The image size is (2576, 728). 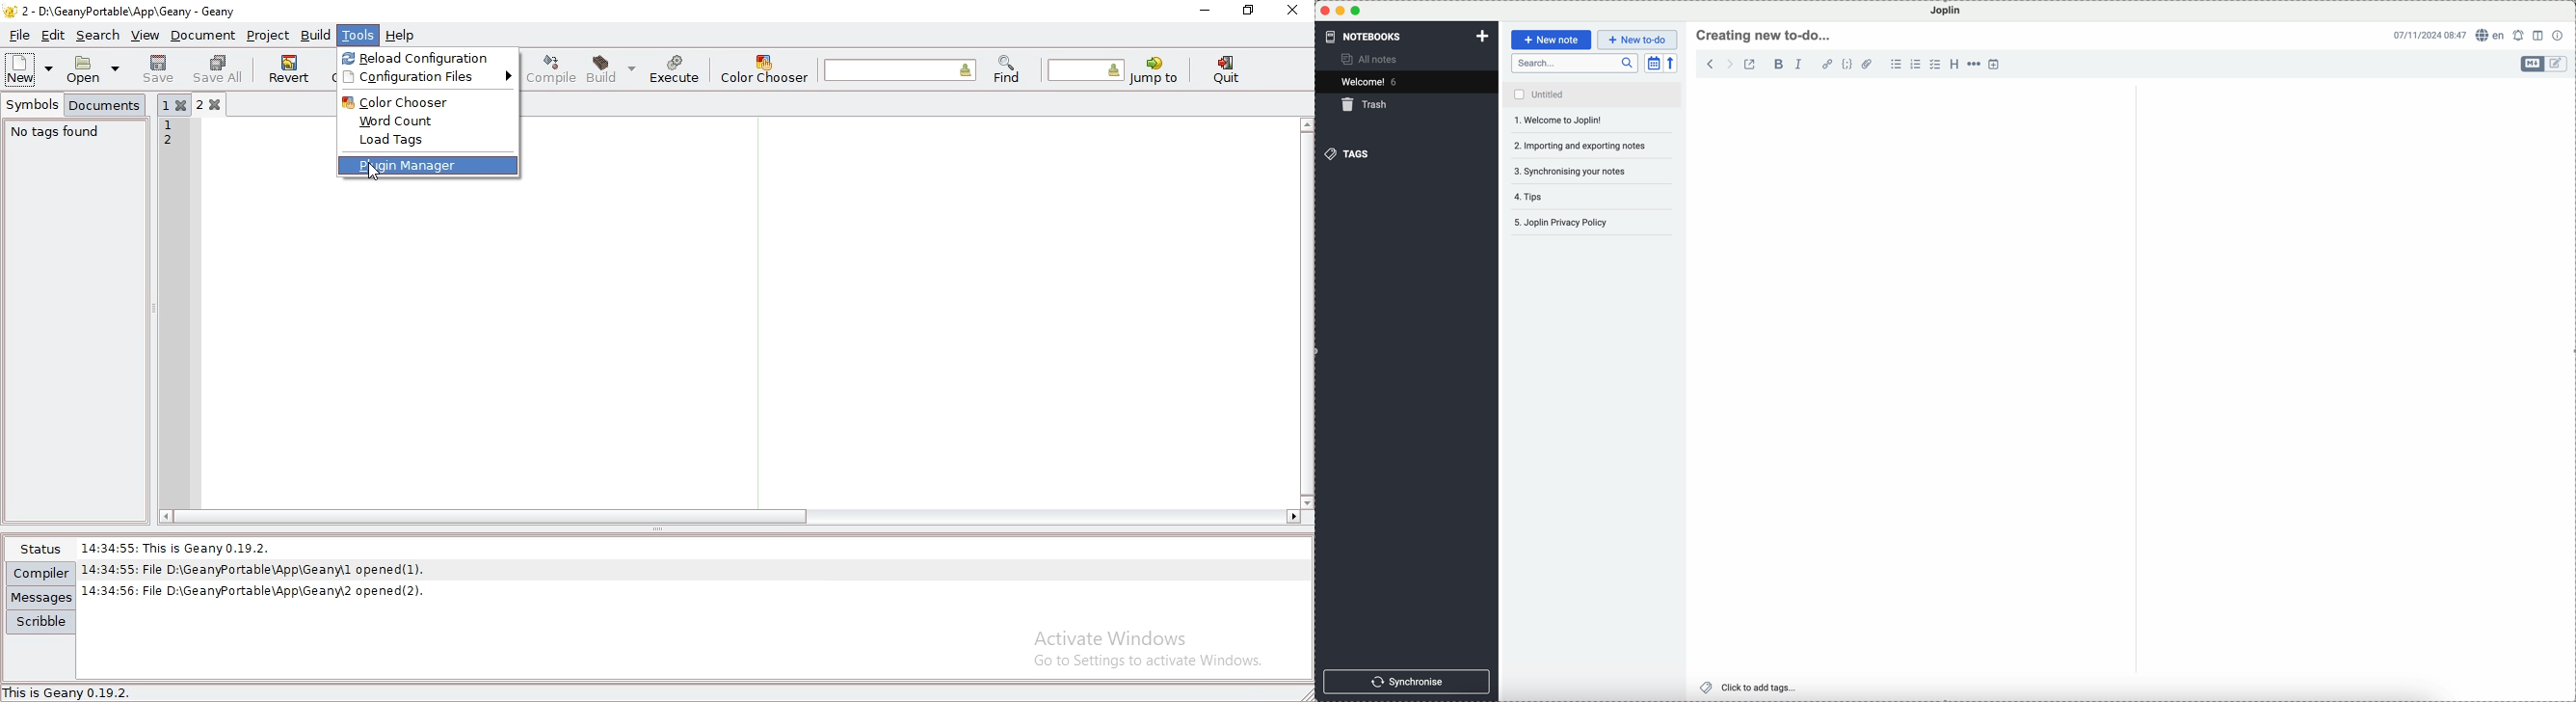 I want to click on maximize, so click(x=1356, y=11).